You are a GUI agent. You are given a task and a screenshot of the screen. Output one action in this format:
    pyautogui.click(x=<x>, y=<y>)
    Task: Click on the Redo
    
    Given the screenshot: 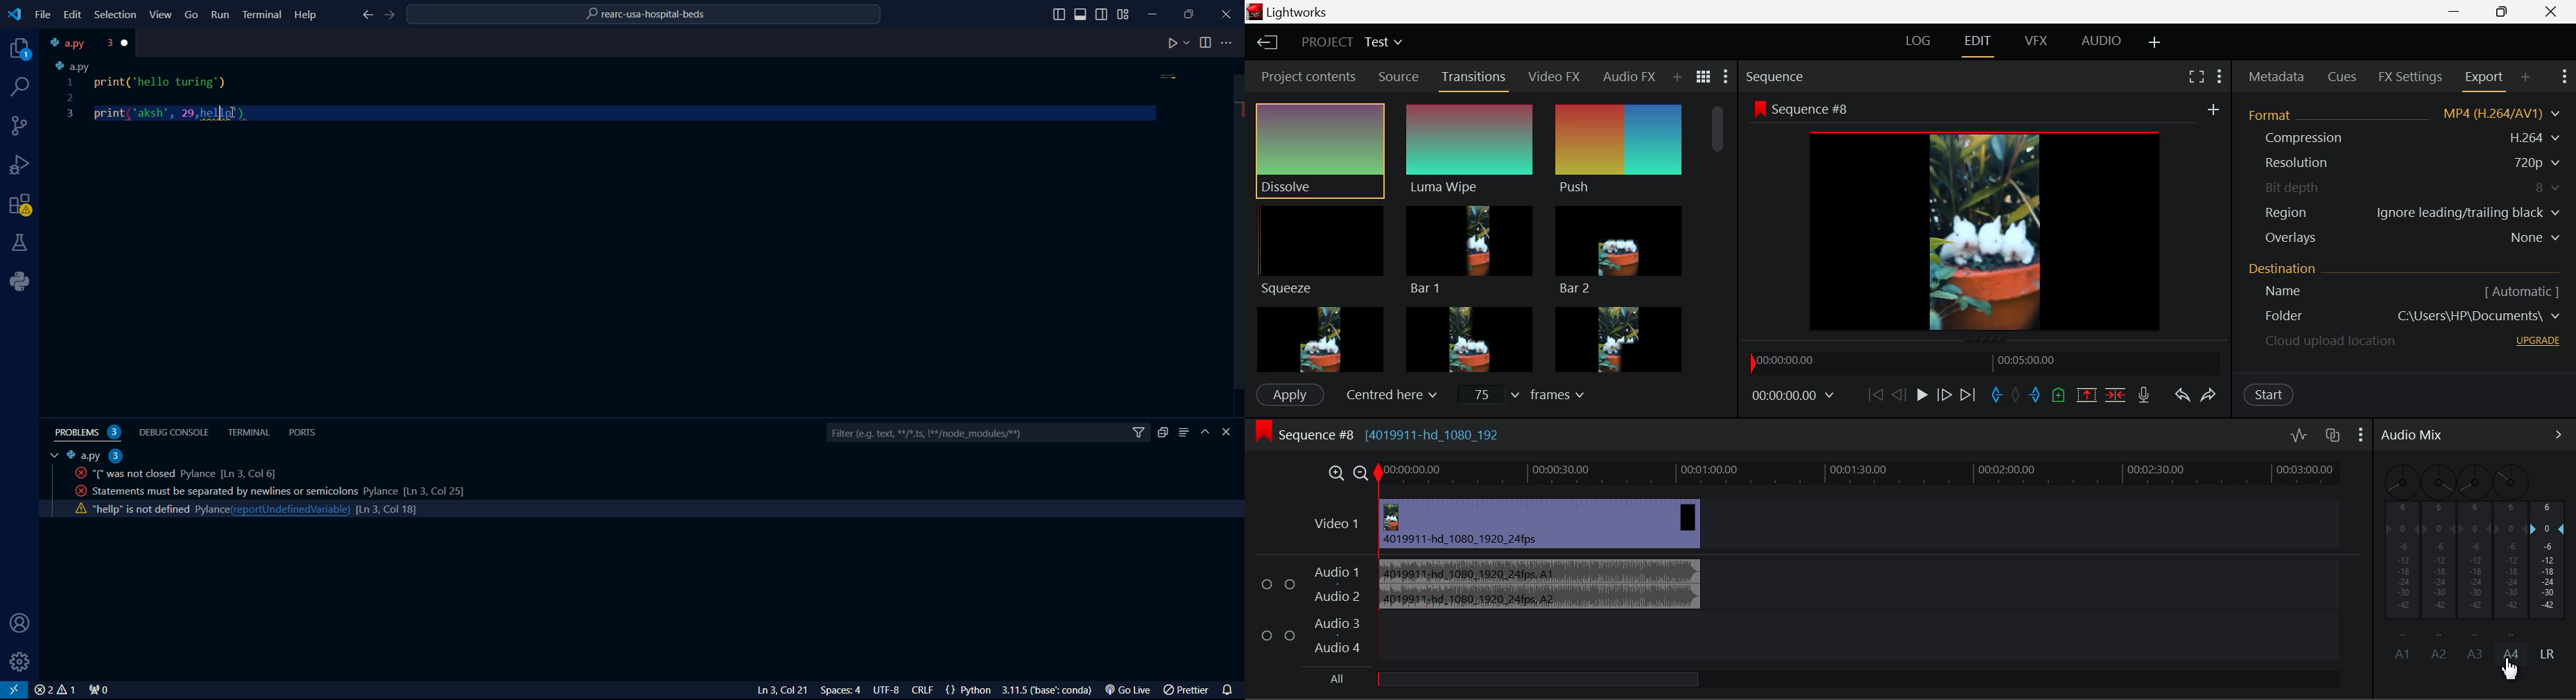 What is the action you would take?
    pyautogui.click(x=2209, y=395)
    